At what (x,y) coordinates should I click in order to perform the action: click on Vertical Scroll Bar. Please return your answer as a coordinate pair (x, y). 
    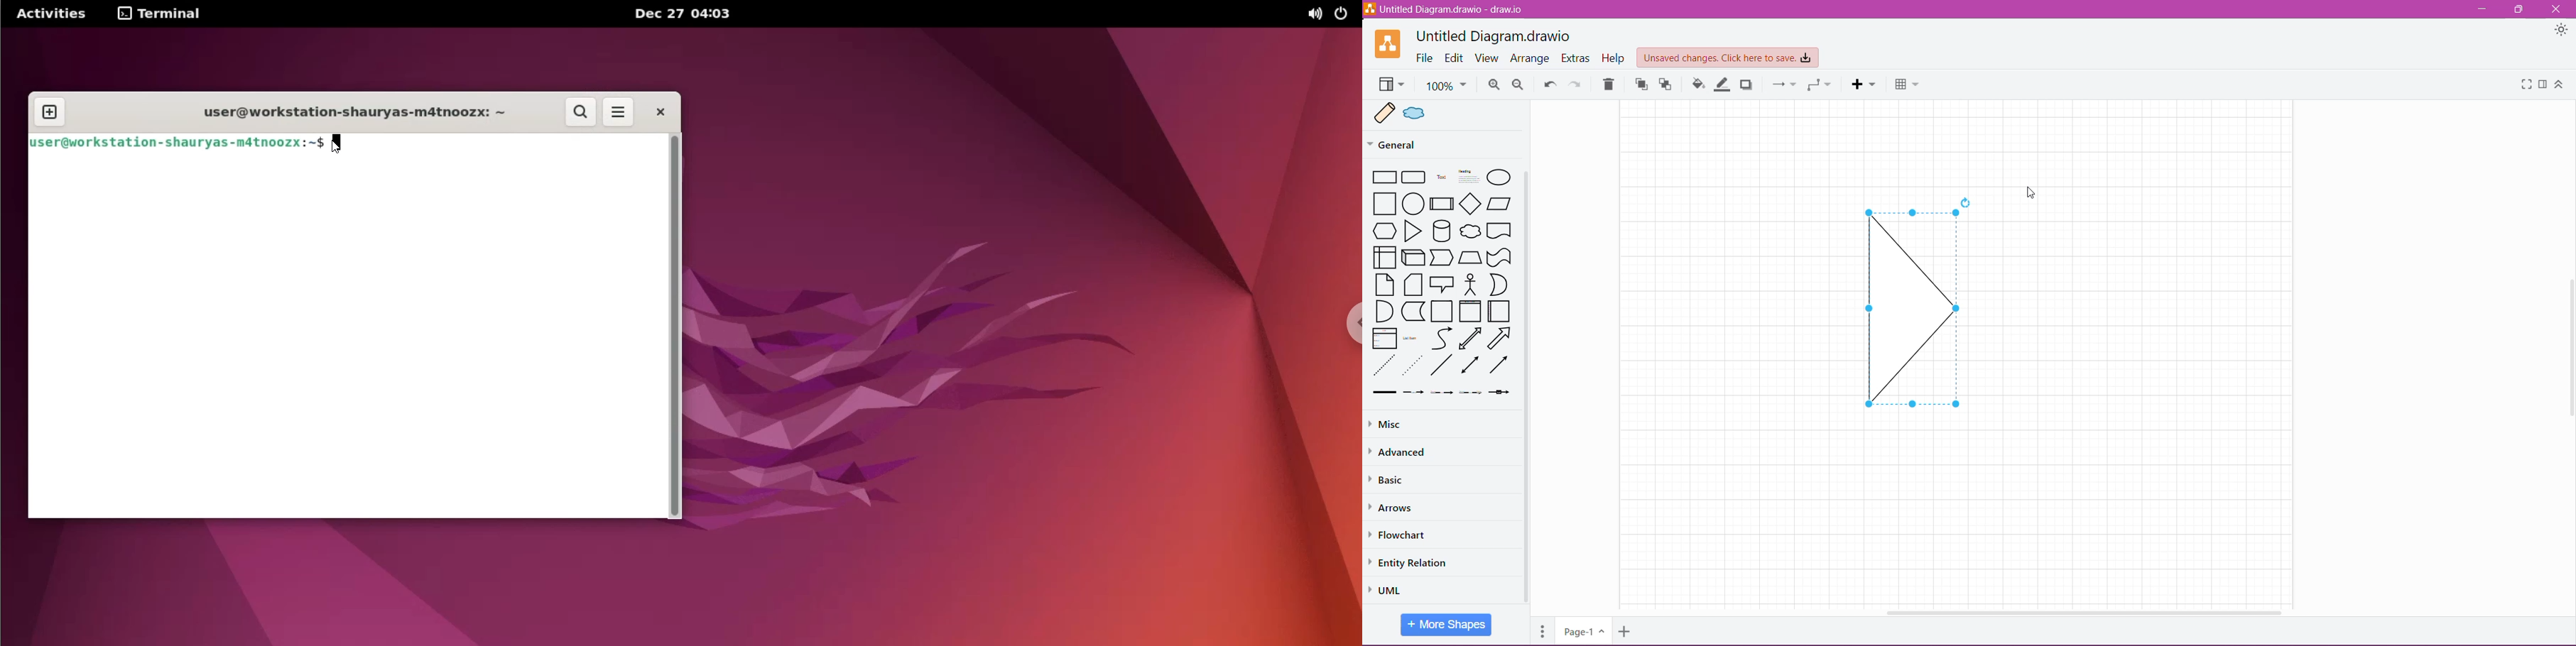
    Looking at the image, I should click on (2569, 334).